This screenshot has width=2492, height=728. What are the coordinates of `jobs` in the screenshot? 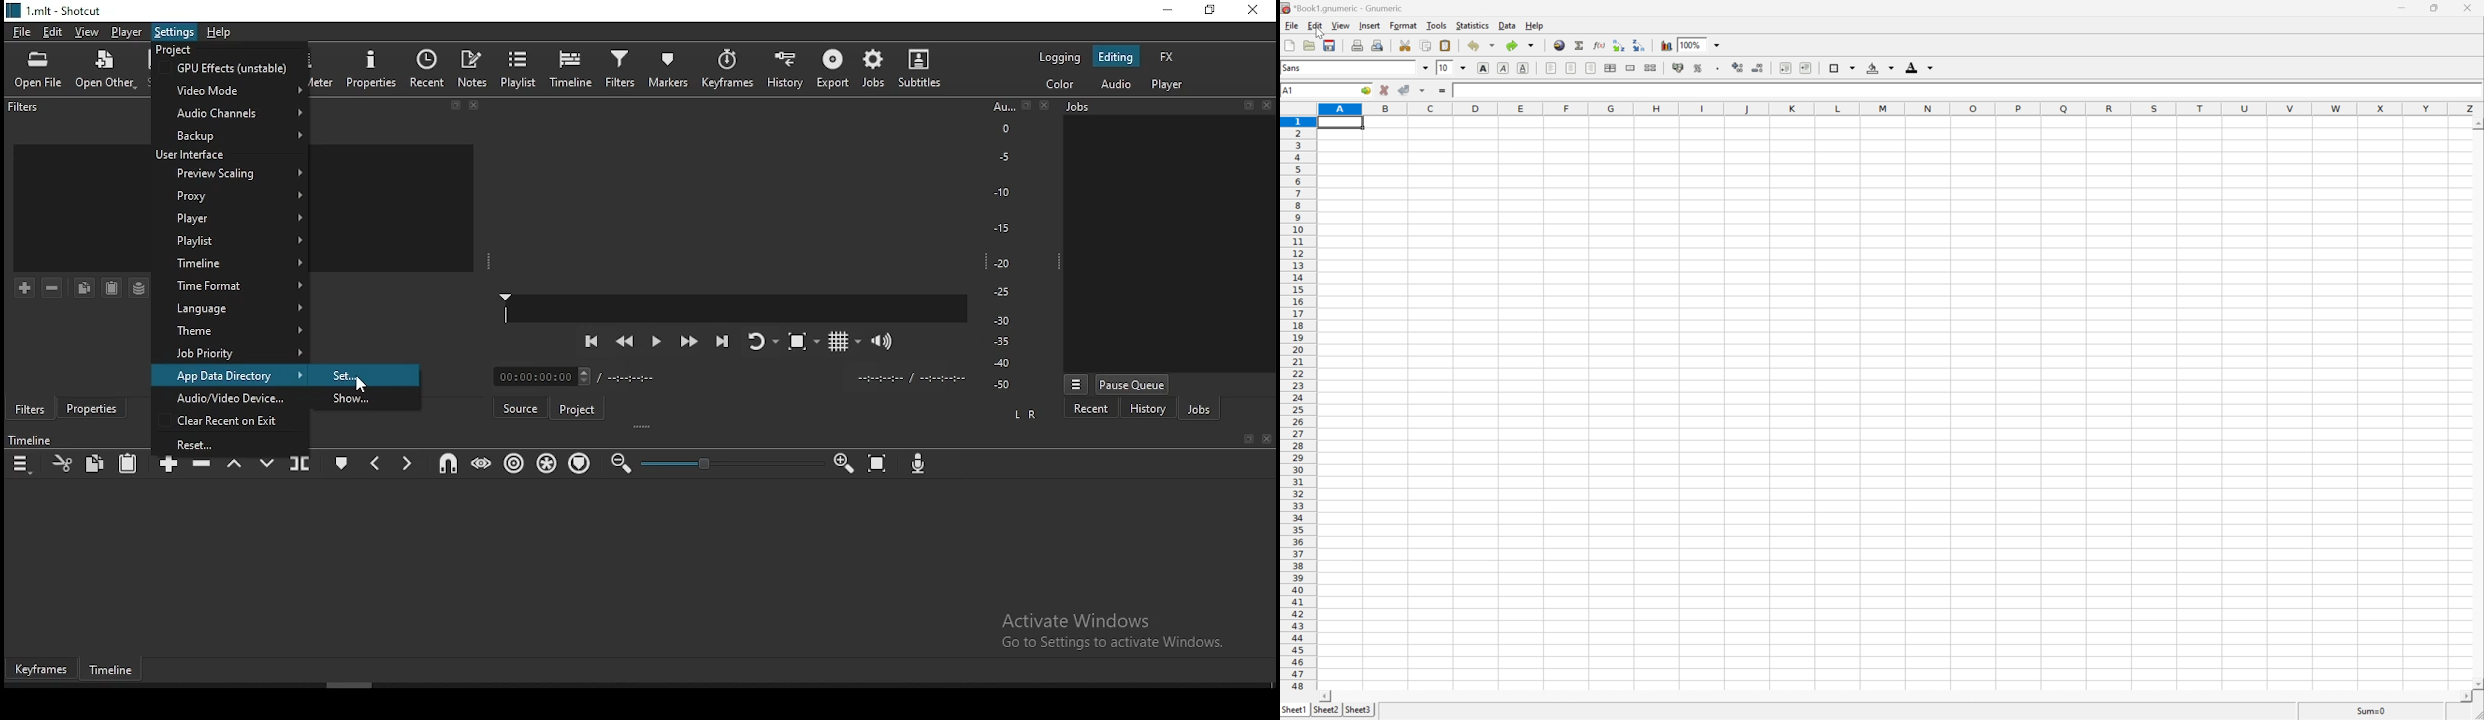 It's located at (1198, 408).